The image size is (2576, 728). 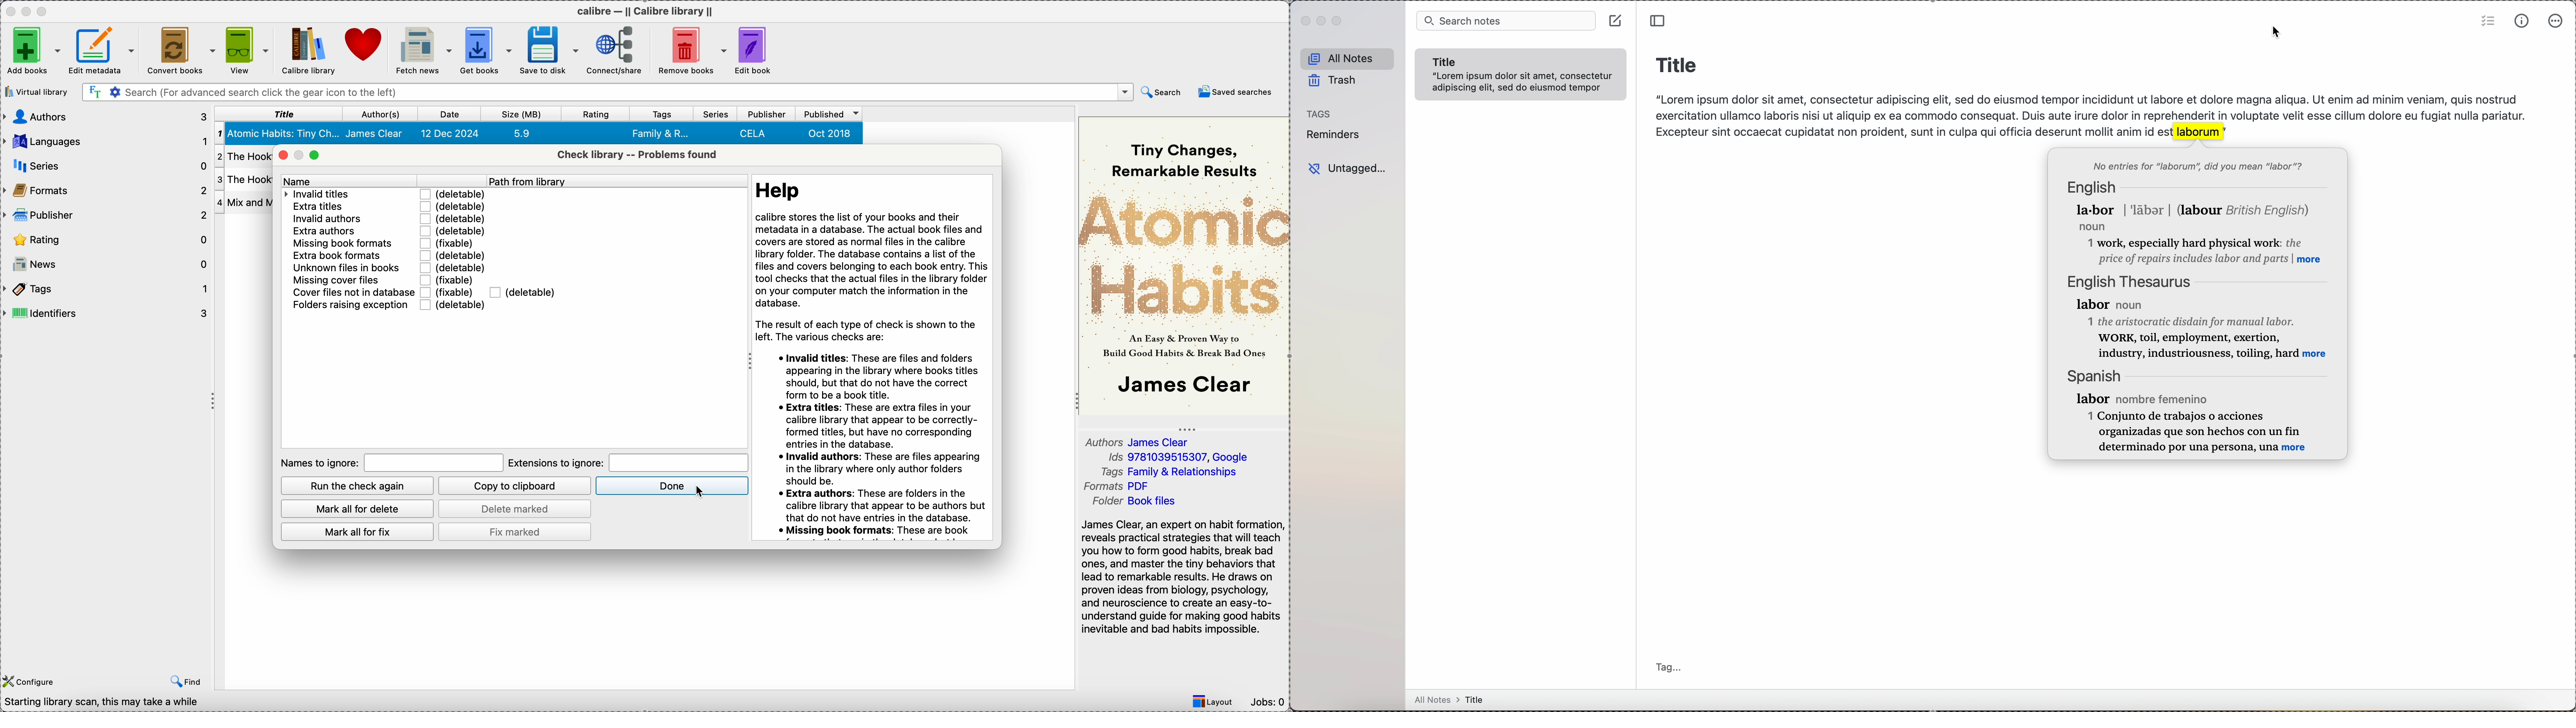 What do you see at coordinates (1125, 92) in the screenshot?
I see `options` at bounding box center [1125, 92].